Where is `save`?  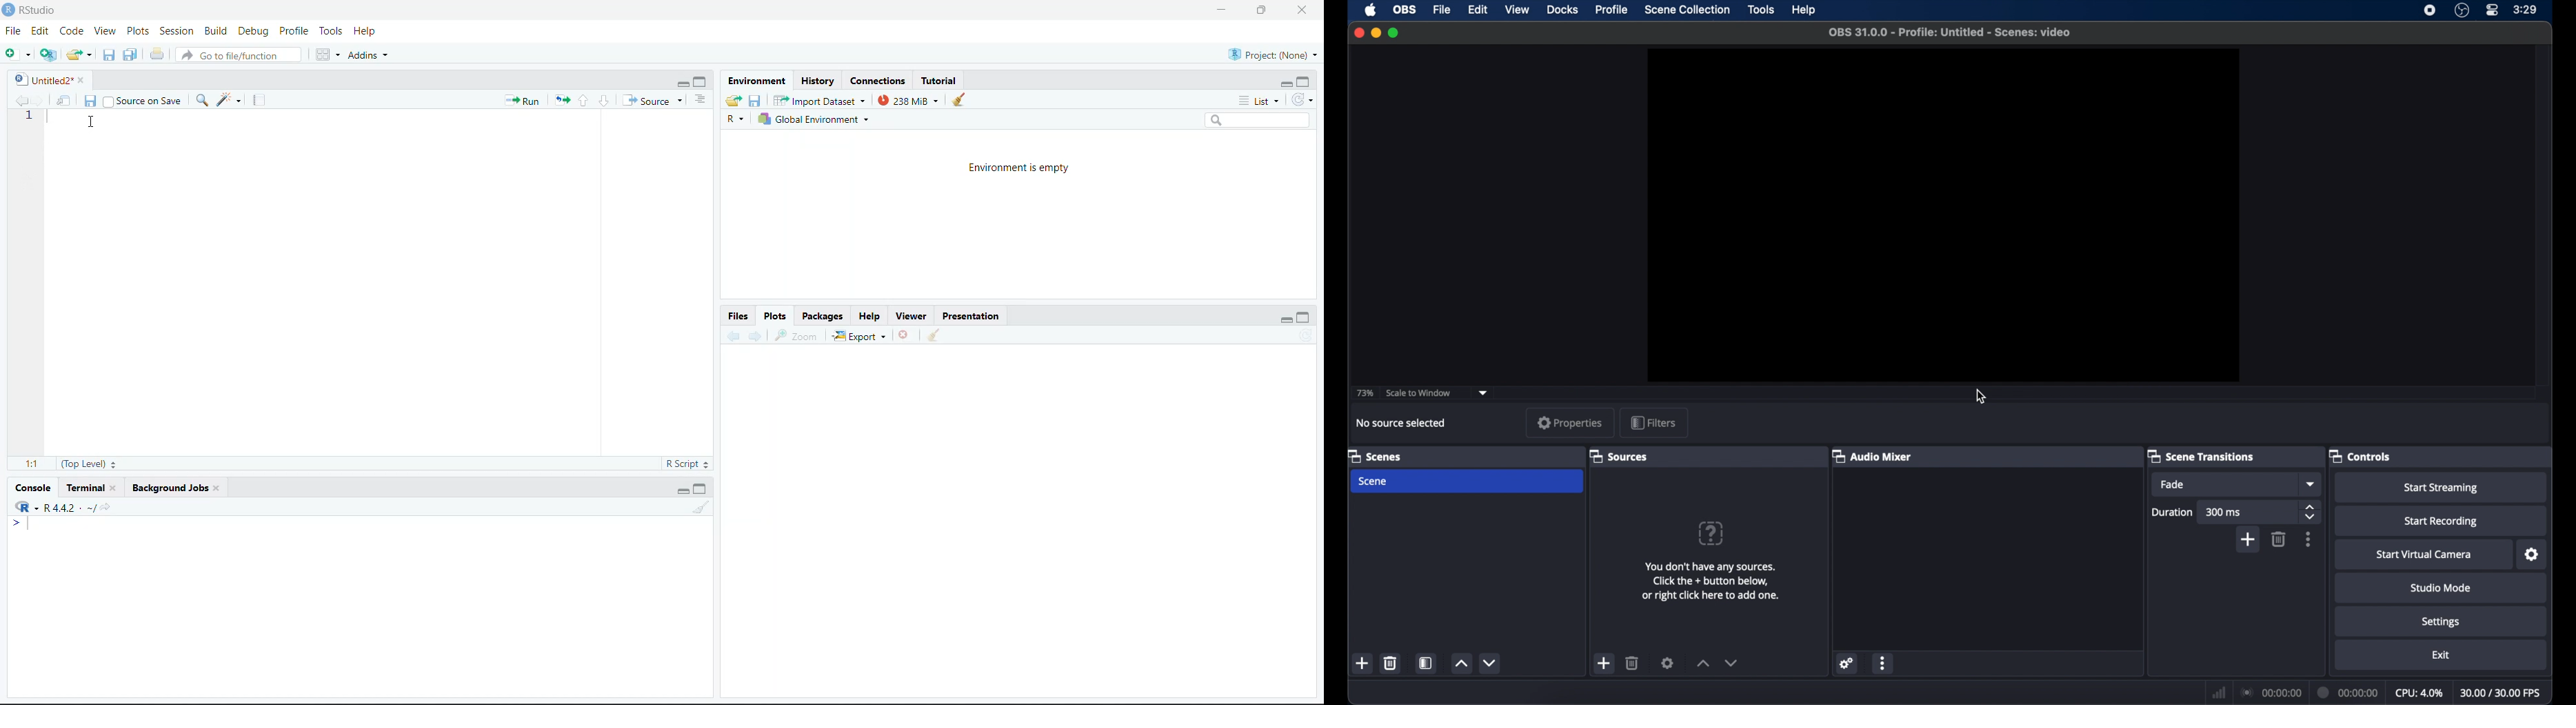
save is located at coordinates (90, 101).